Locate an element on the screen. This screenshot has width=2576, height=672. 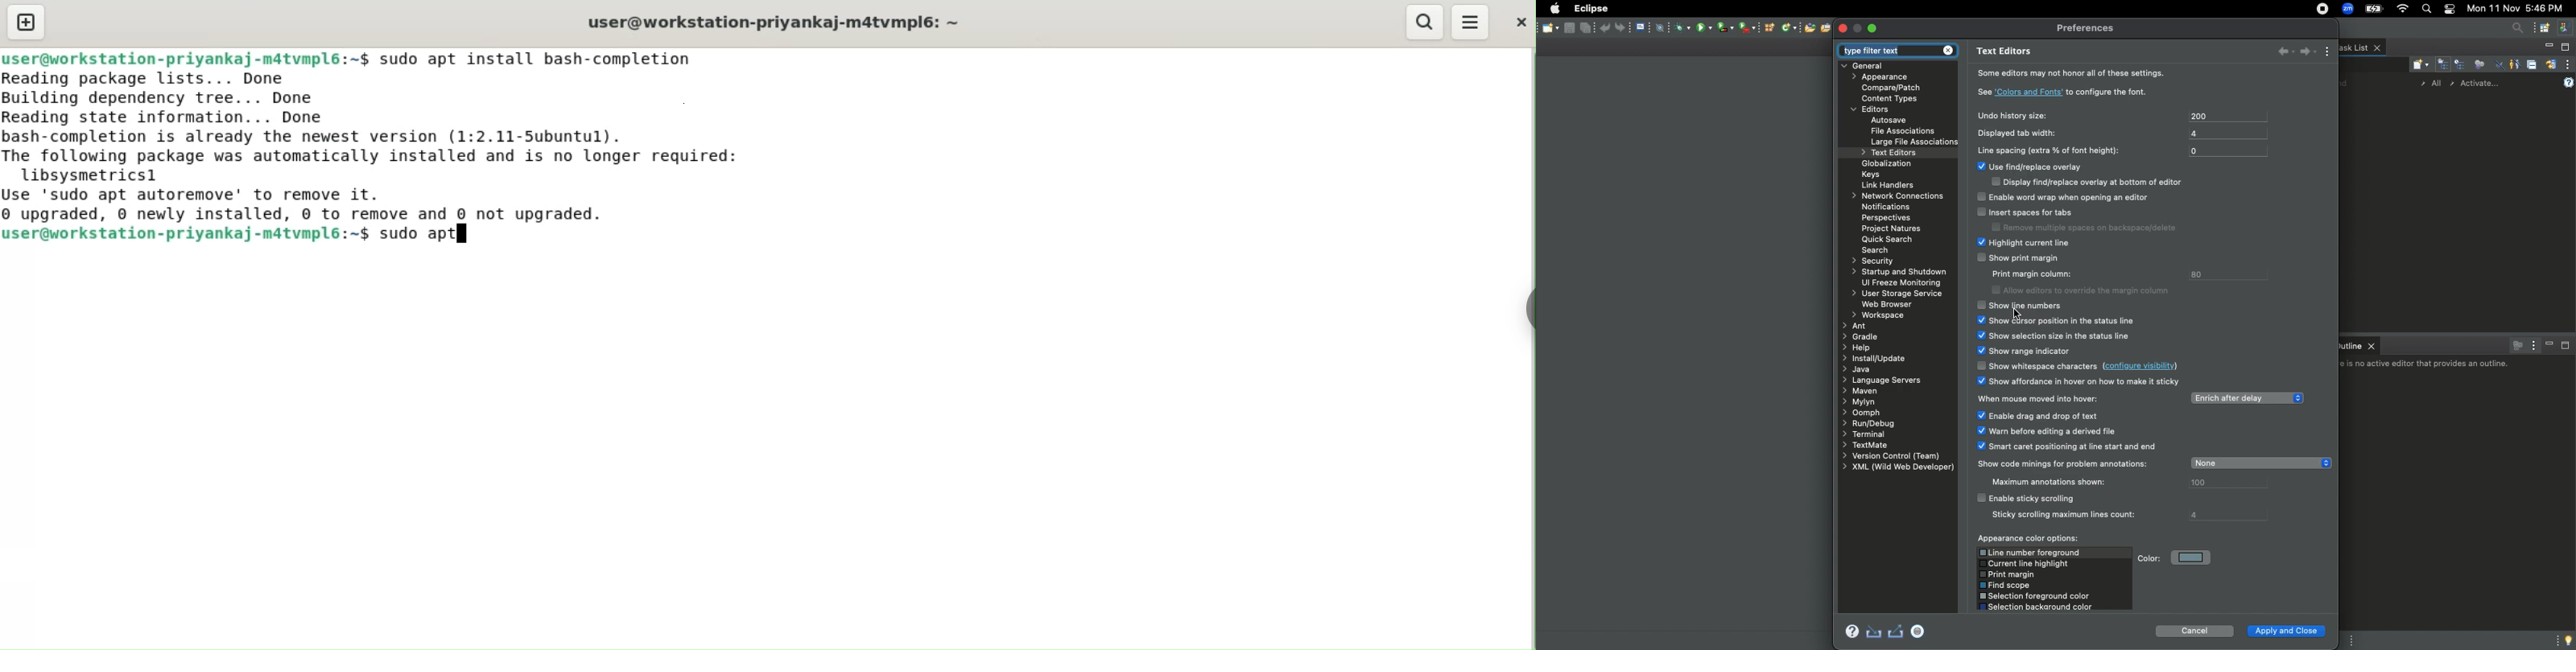
Compass is located at coordinates (1663, 27).